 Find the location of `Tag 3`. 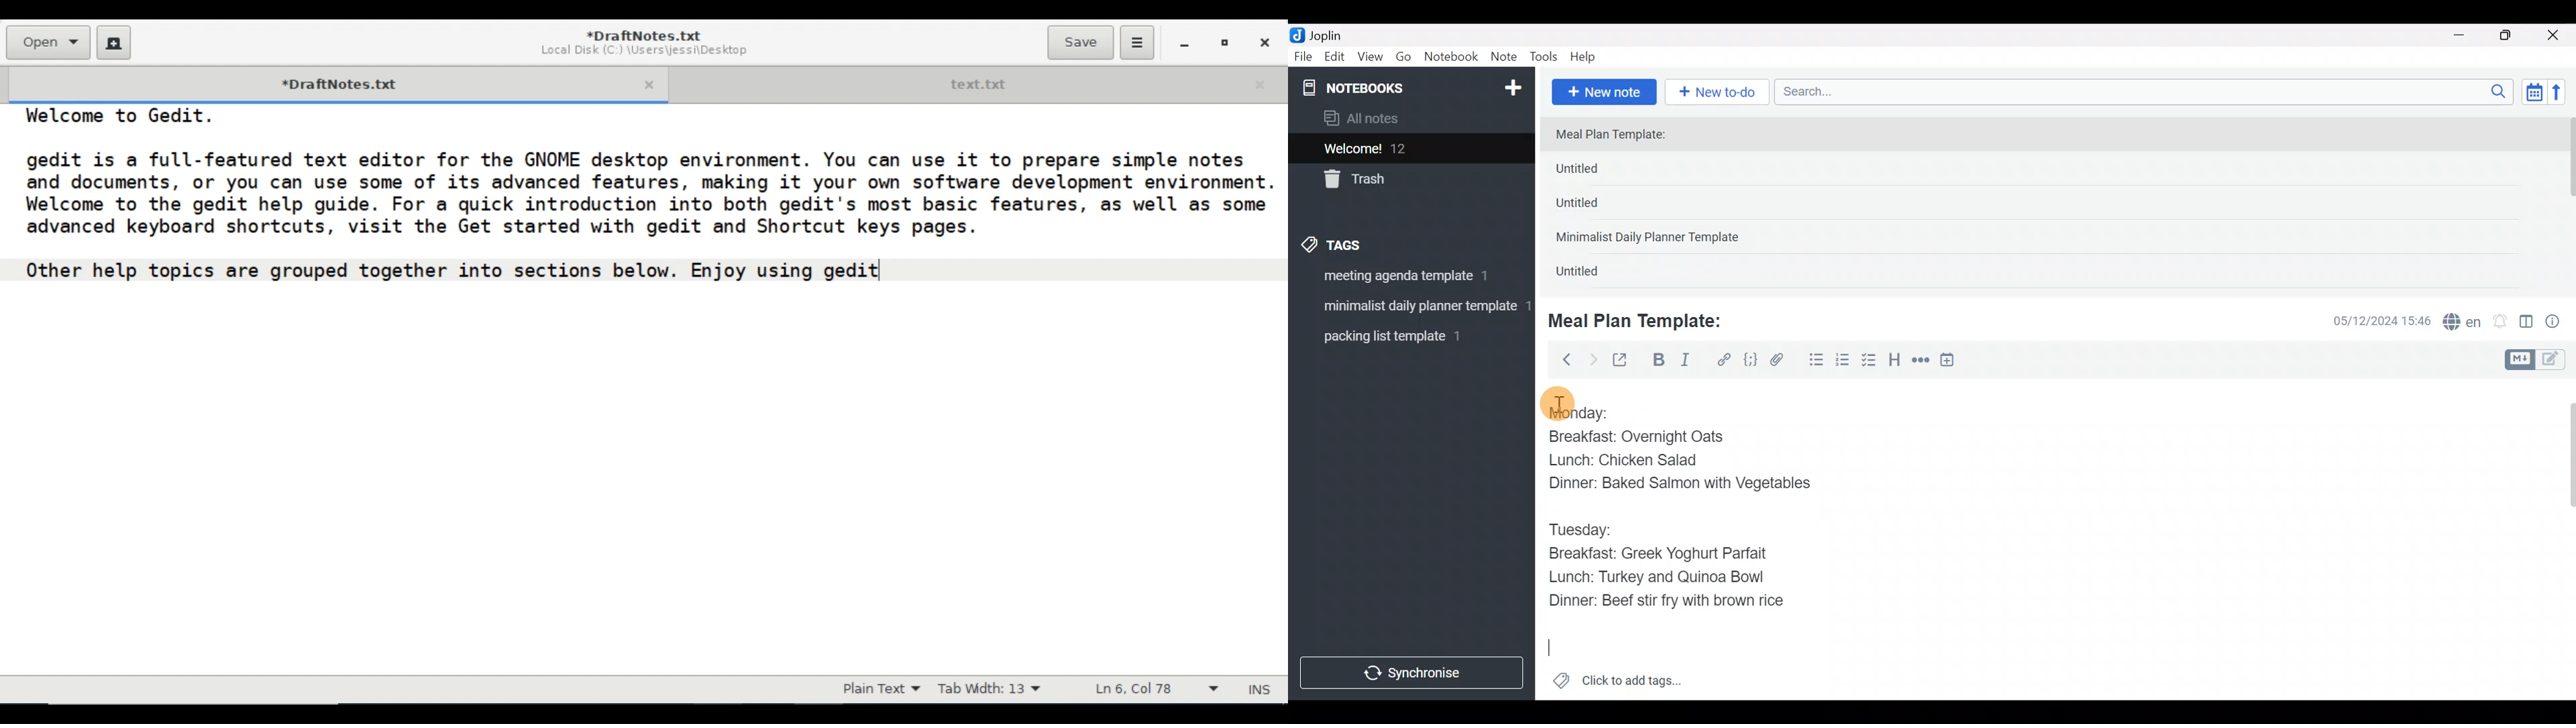

Tag 3 is located at coordinates (1407, 336).